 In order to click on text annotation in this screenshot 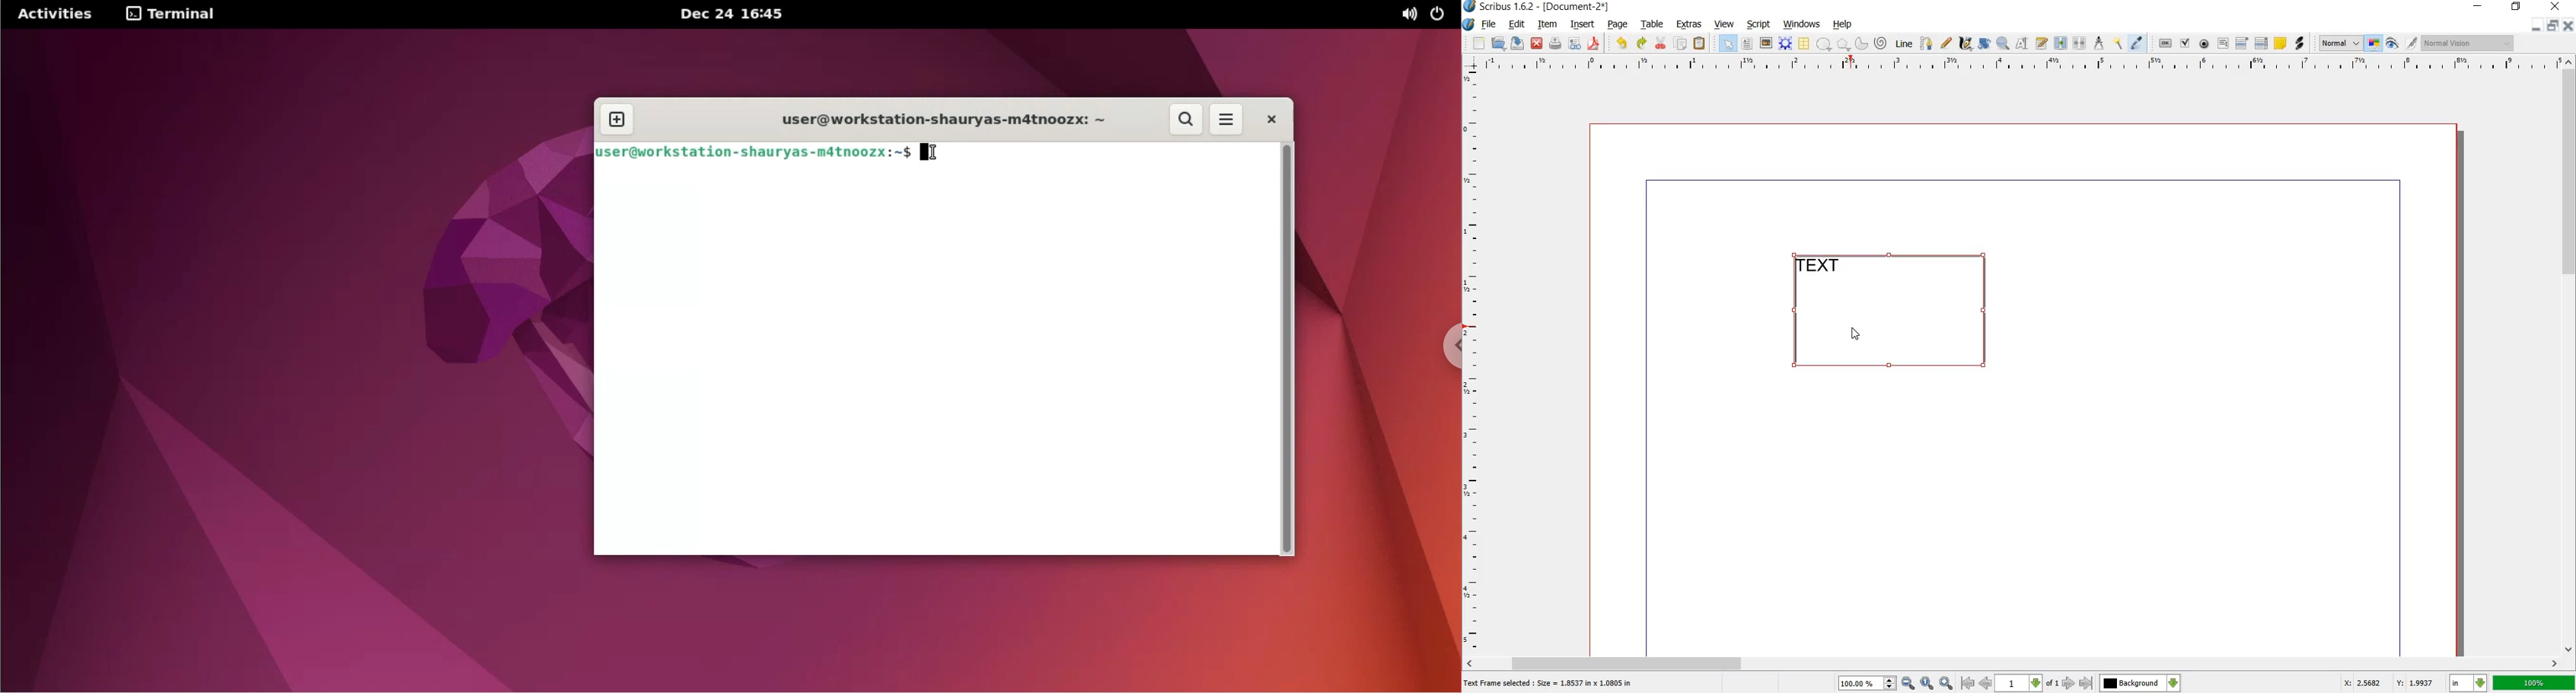, I will do `click(2280, 43)`.